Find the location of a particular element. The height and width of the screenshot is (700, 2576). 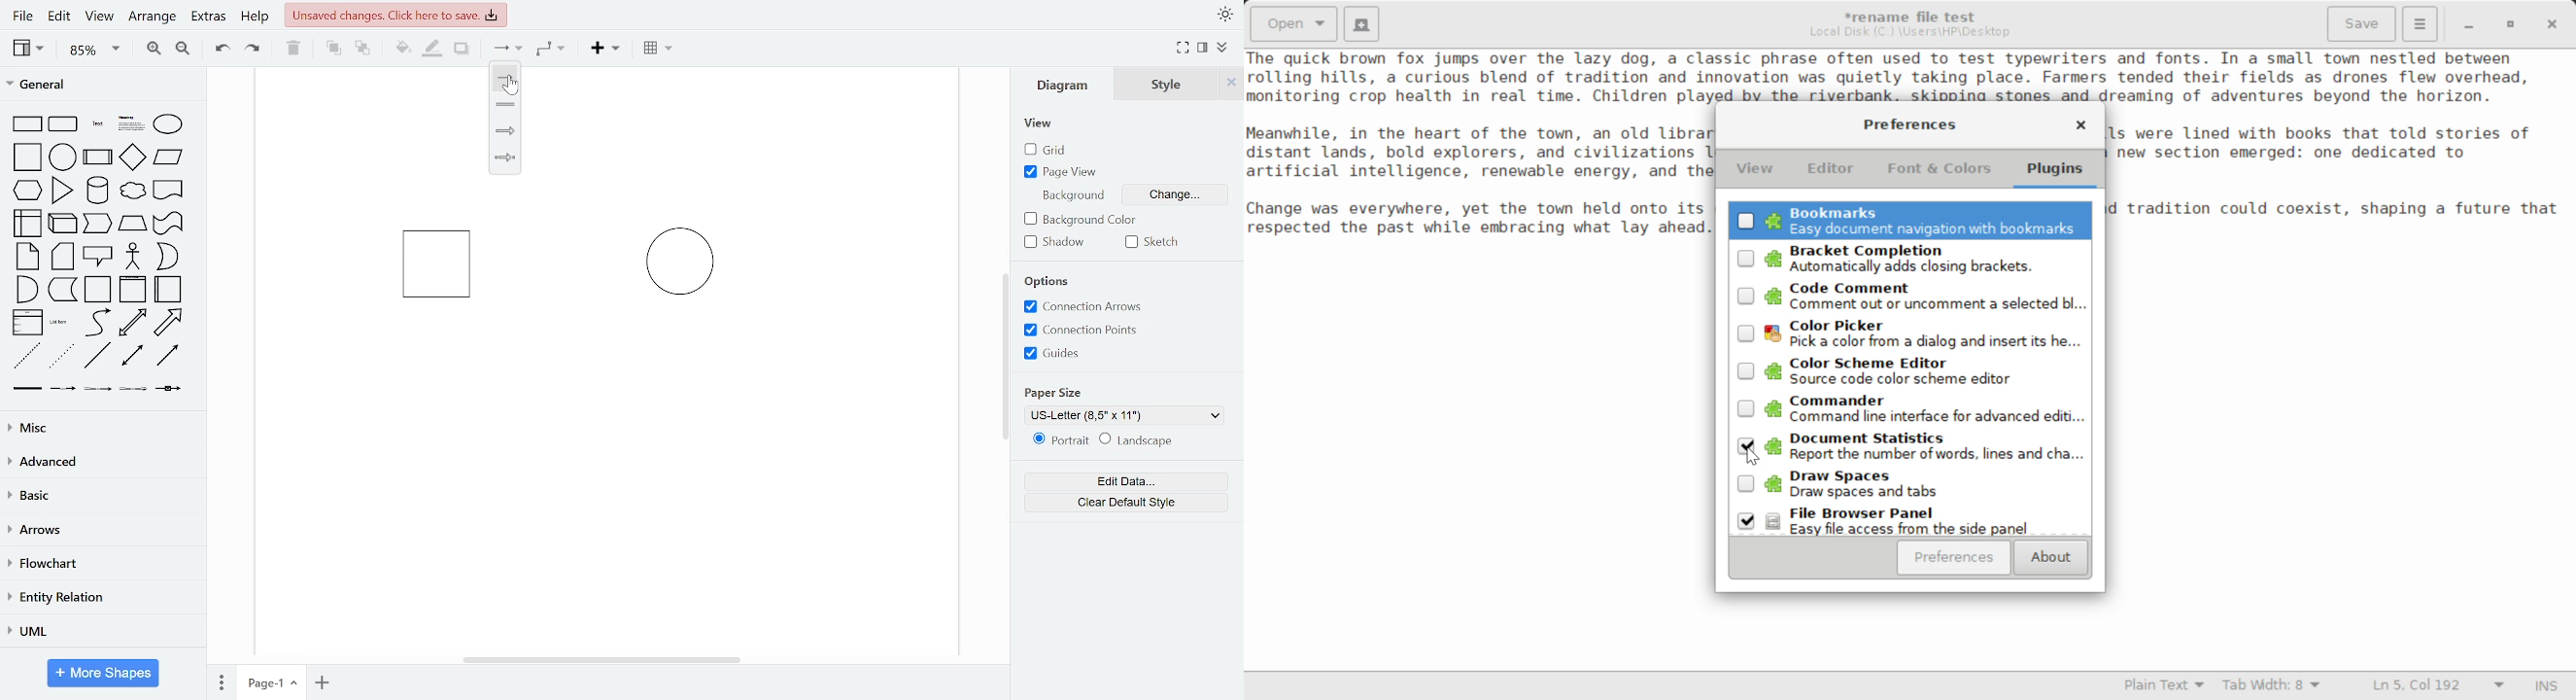

card is located at coordinates (64, 257).